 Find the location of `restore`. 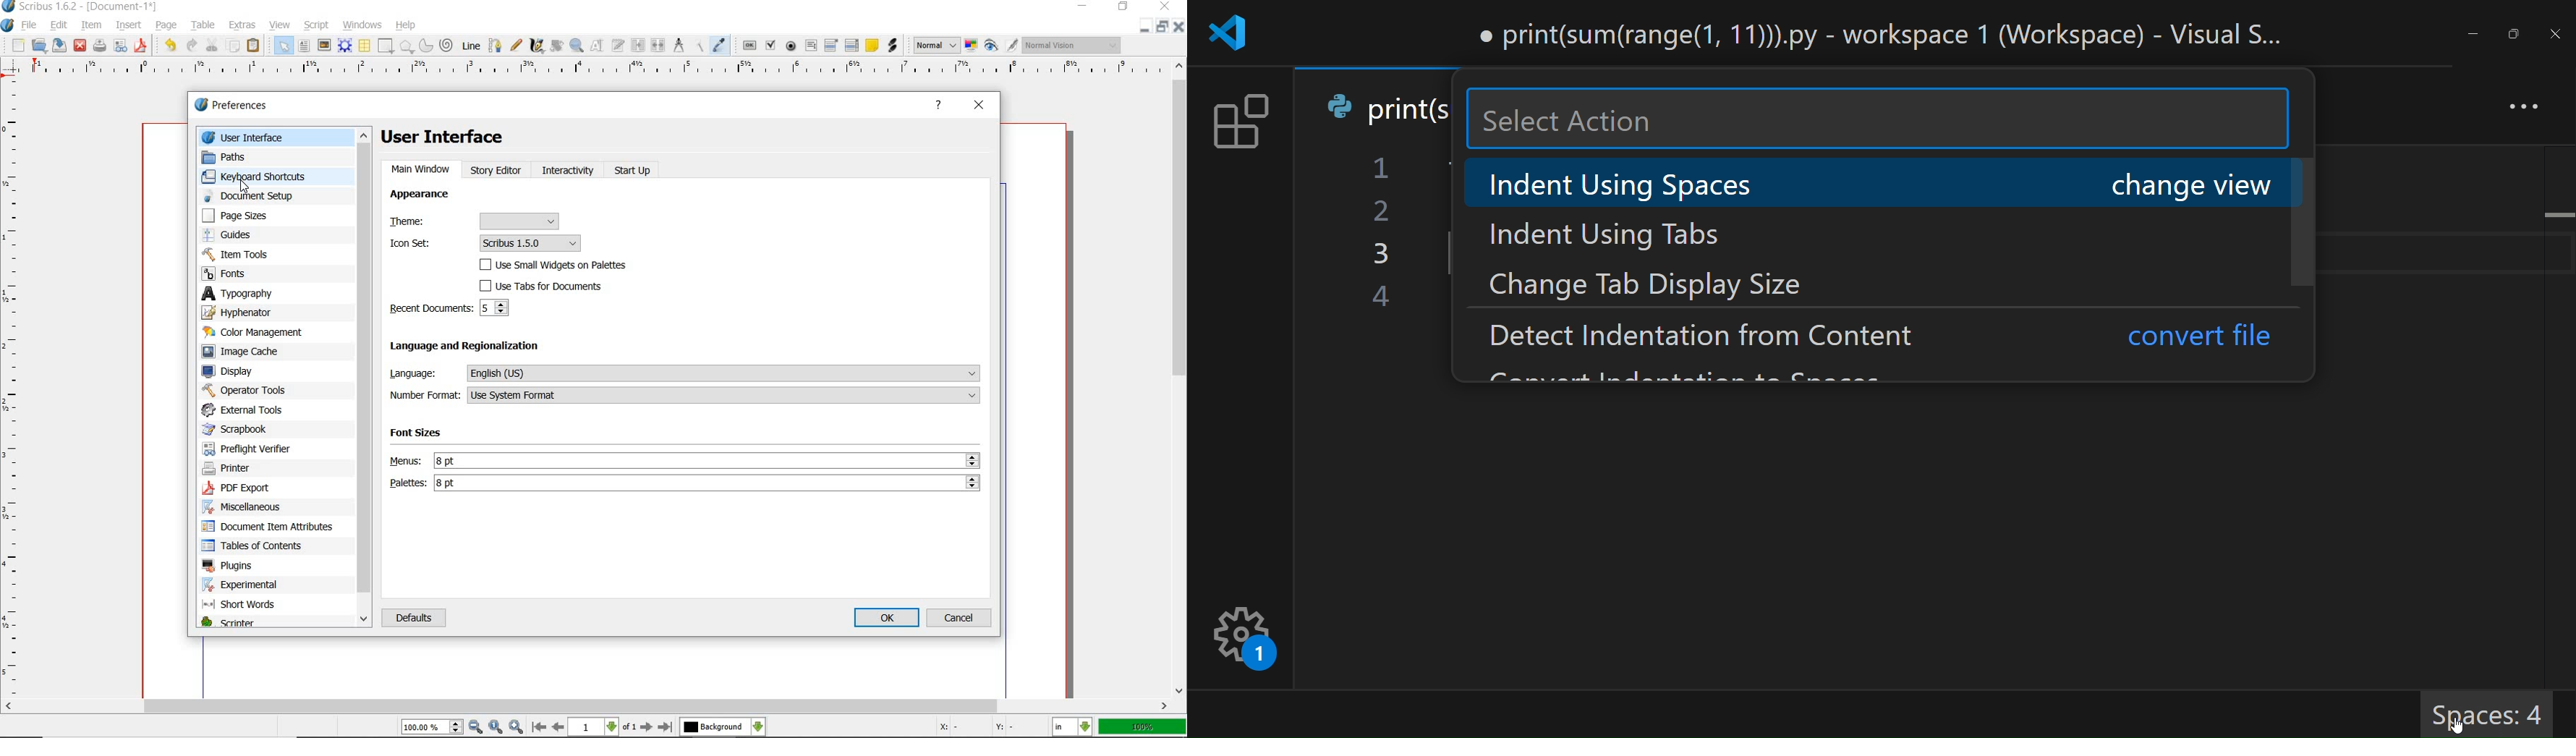

restore is located at coordinates (1124, 6).